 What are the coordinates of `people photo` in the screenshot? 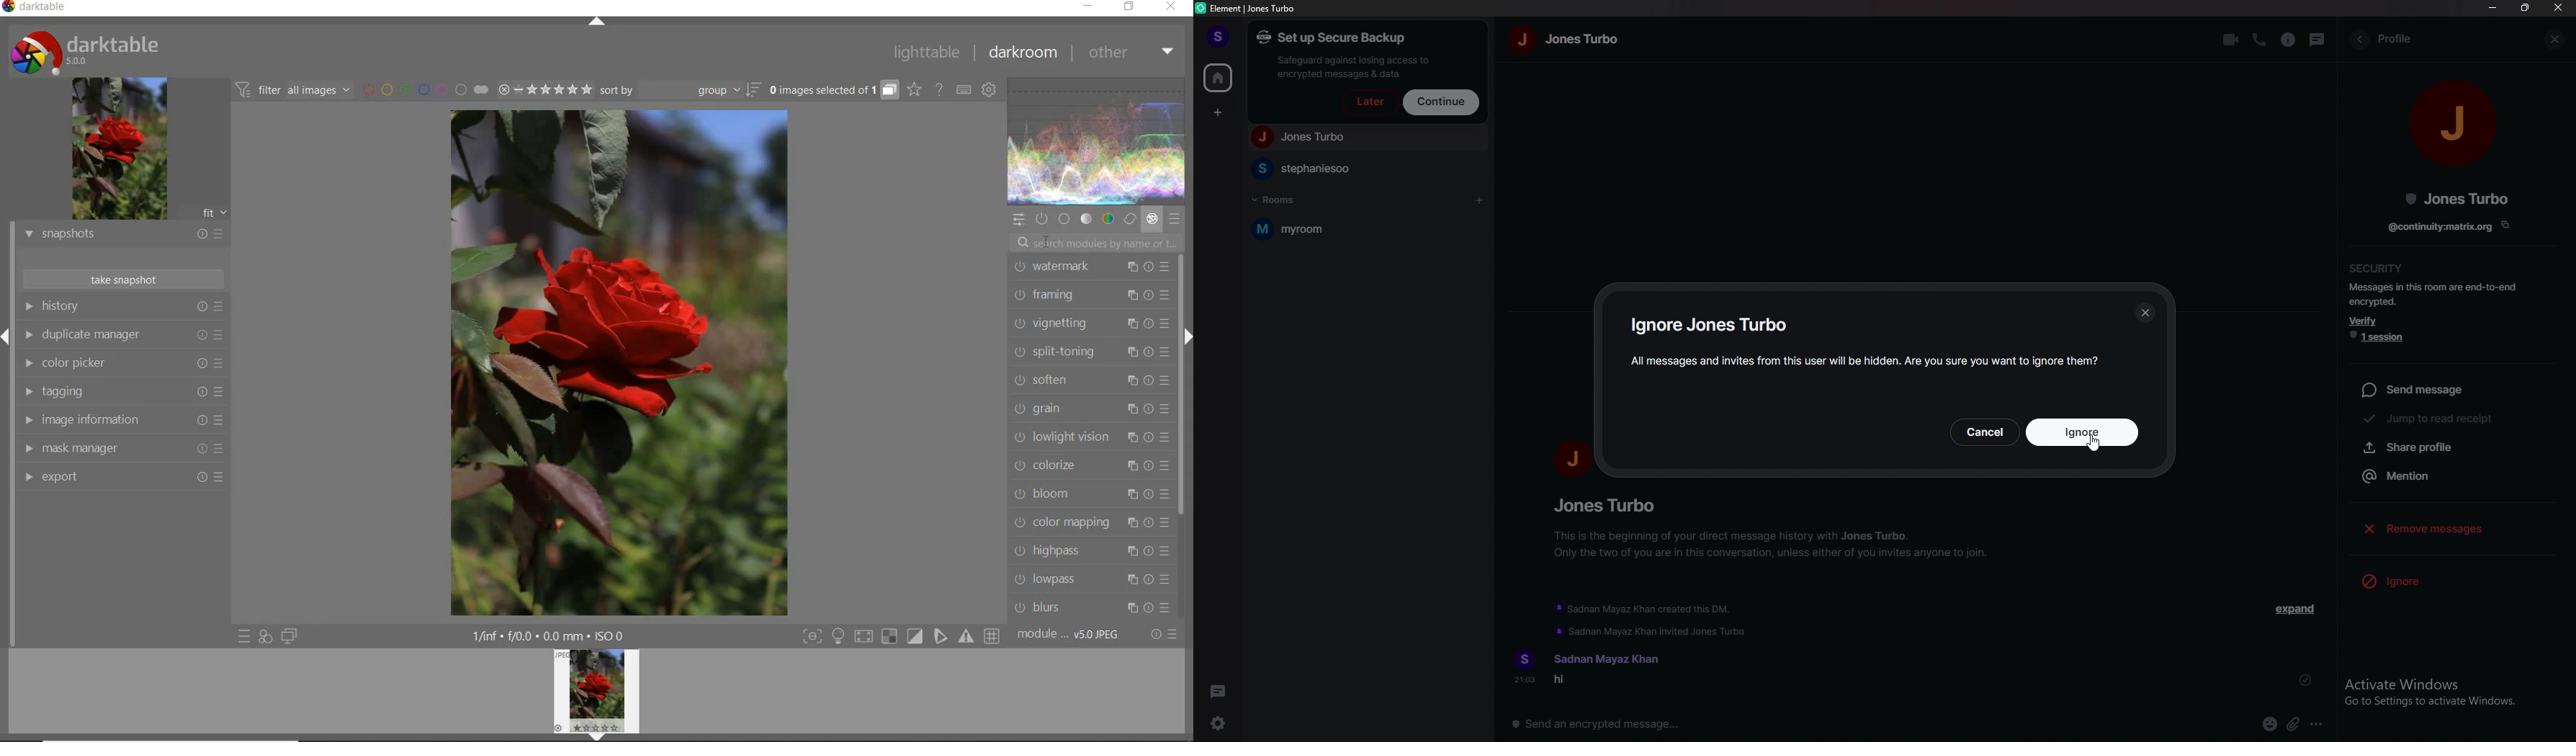 It's located at (1570, 458).